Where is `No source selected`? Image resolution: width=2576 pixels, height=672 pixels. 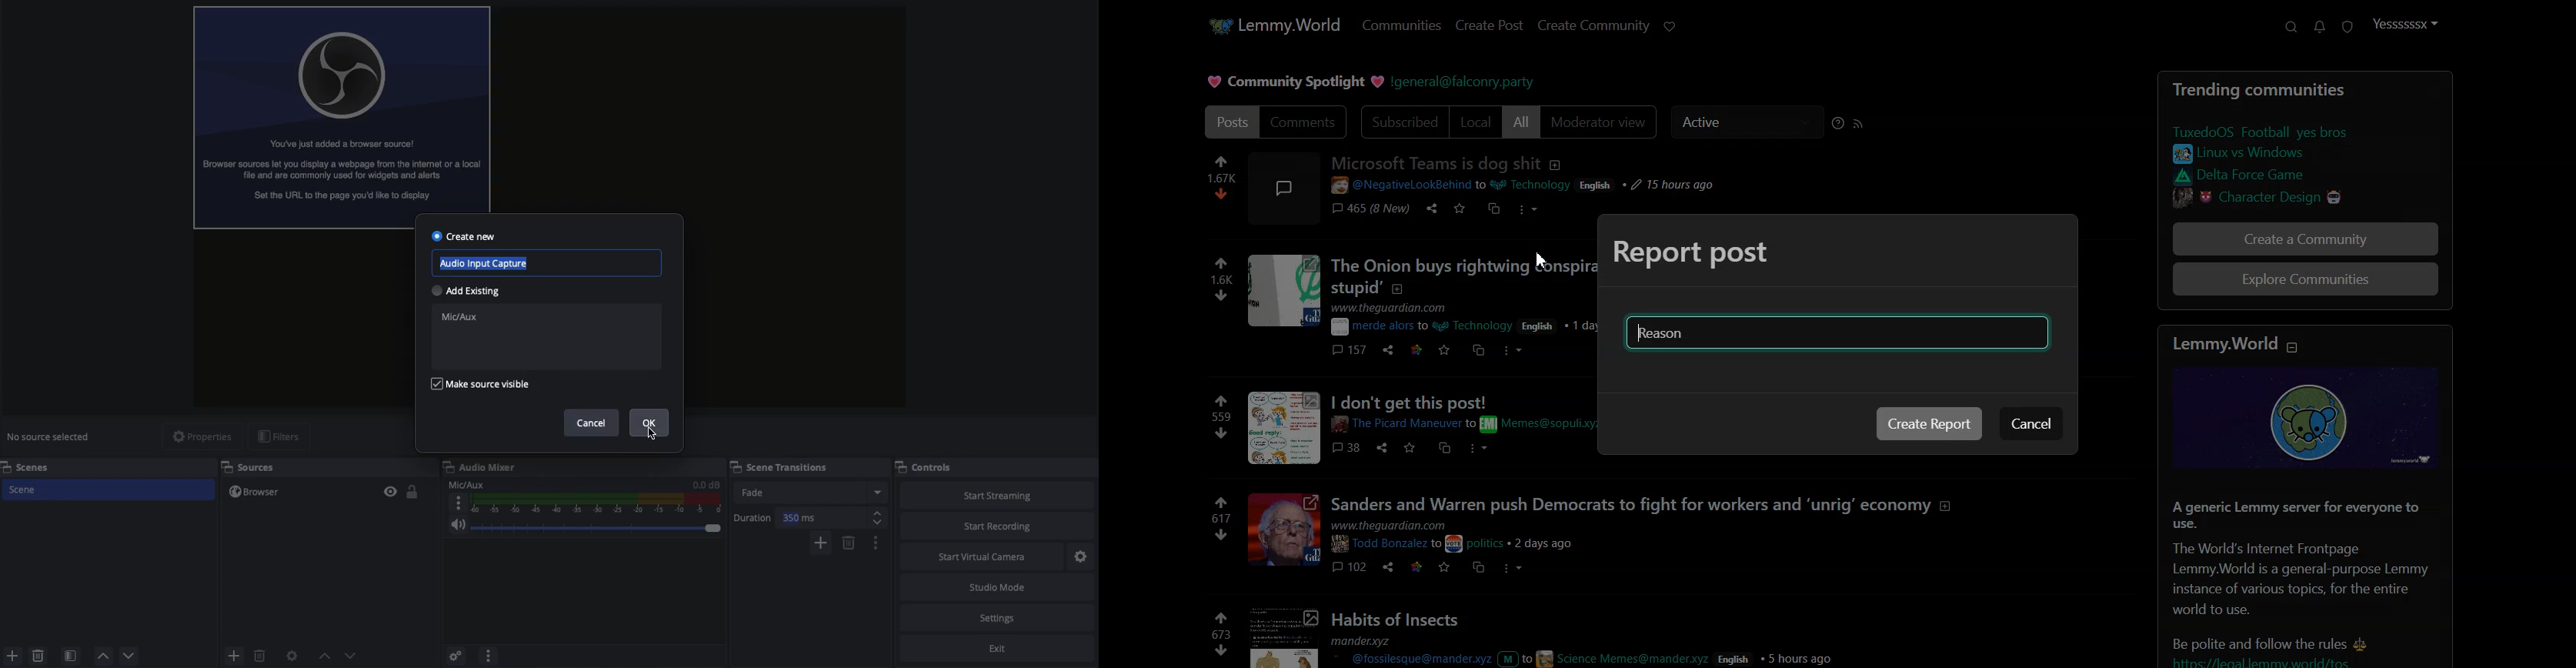 No source selected is located at coordinates (50, 439).